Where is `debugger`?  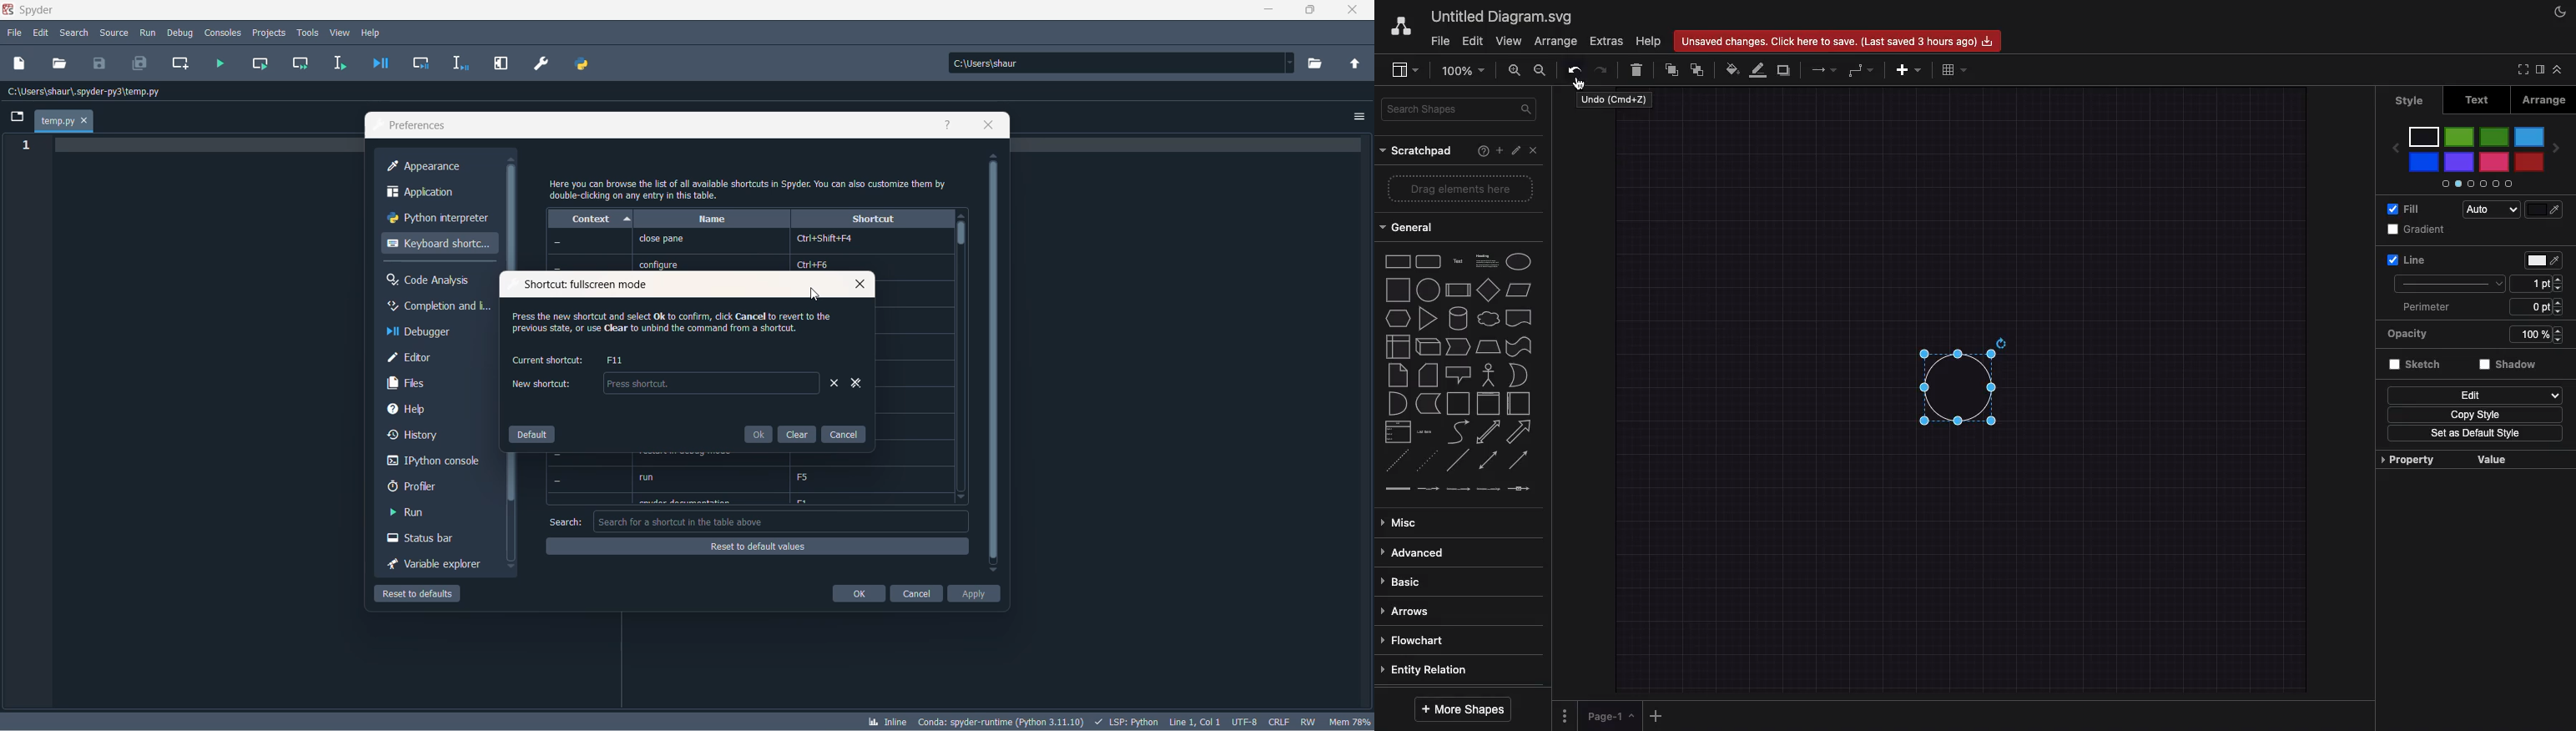 debugger is located at coordinates (439, 333).